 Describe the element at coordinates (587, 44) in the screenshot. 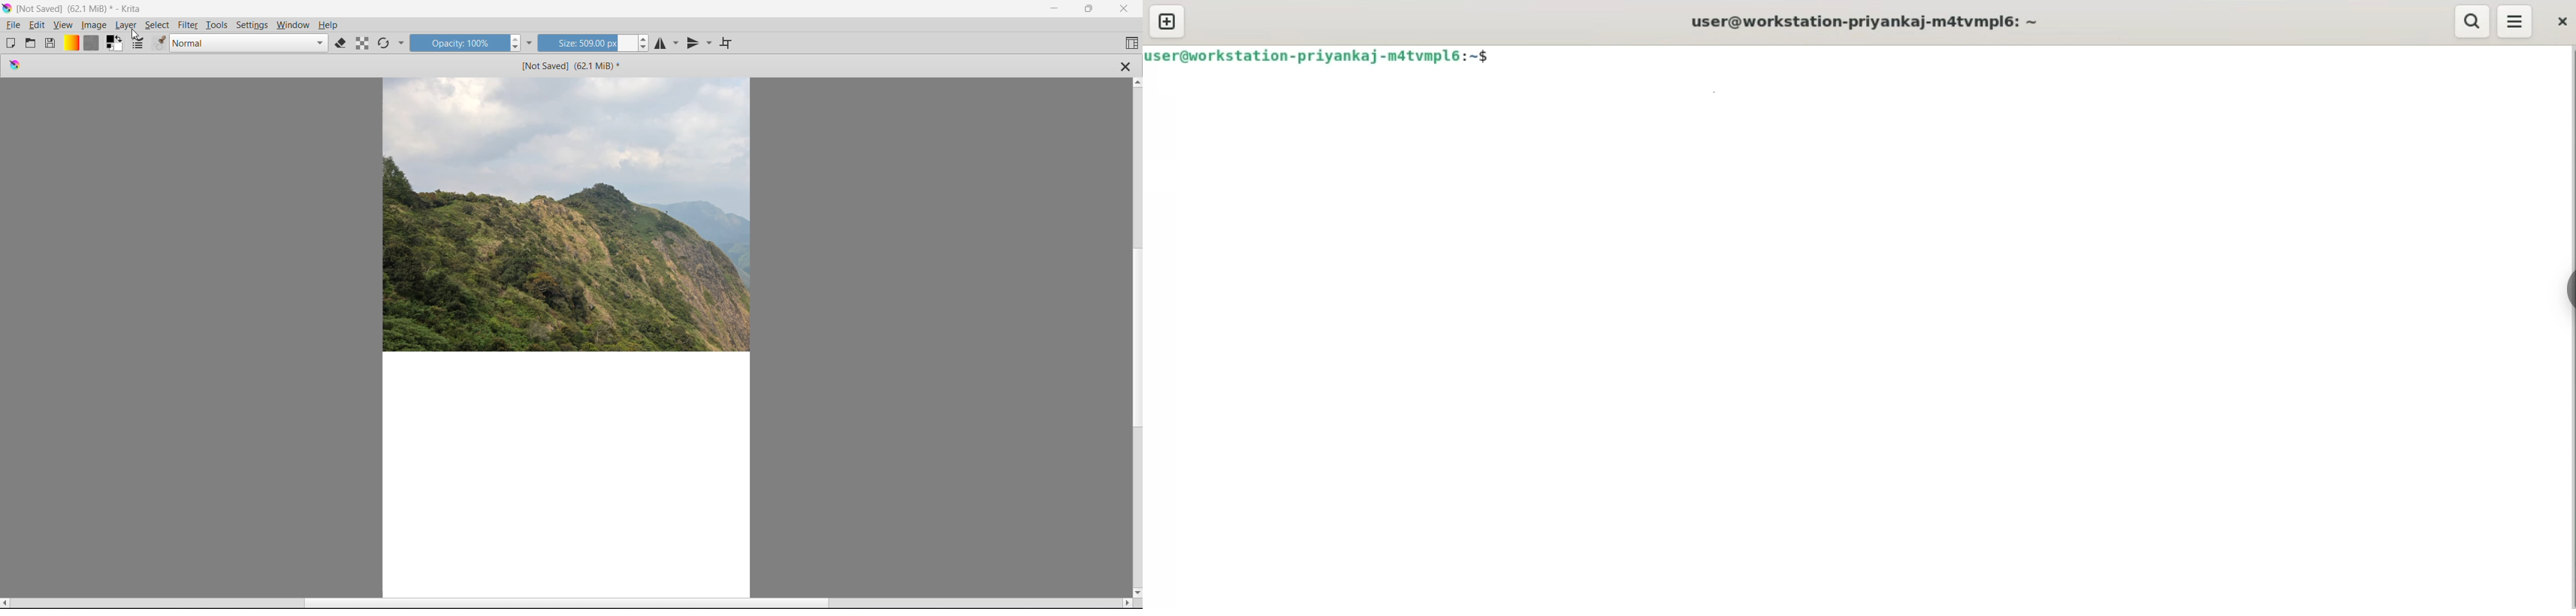

I see `Size` at that location.